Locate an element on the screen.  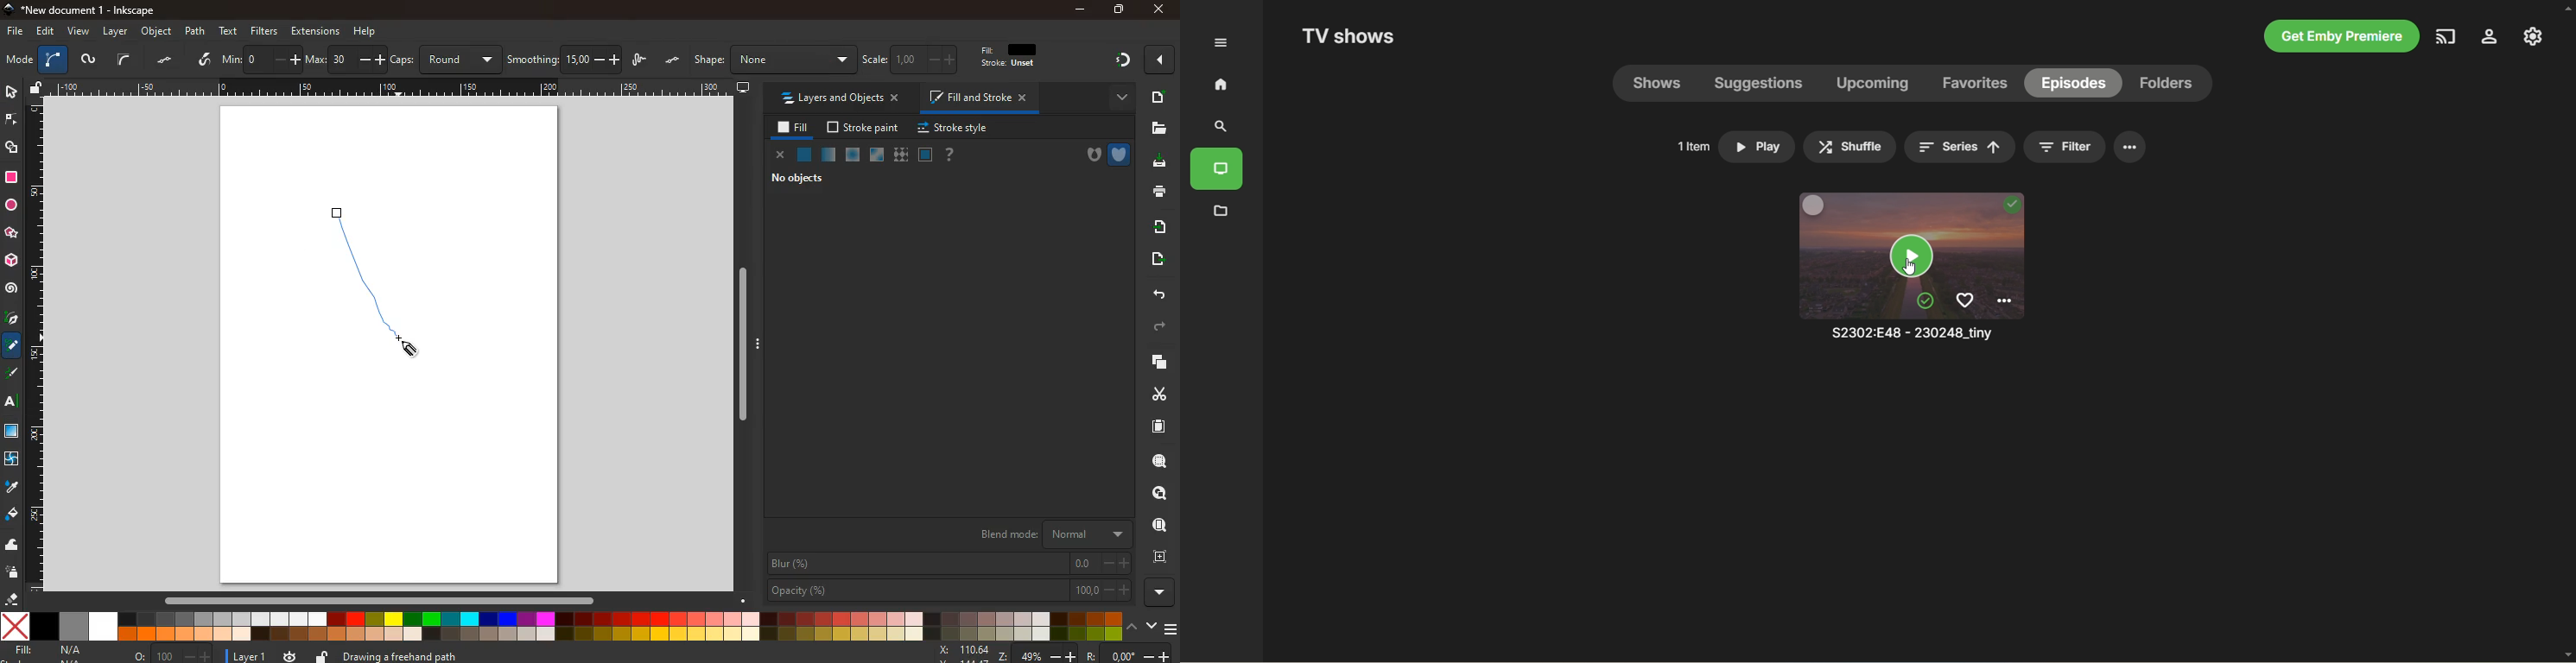
max is located at coordinates (346, 60).